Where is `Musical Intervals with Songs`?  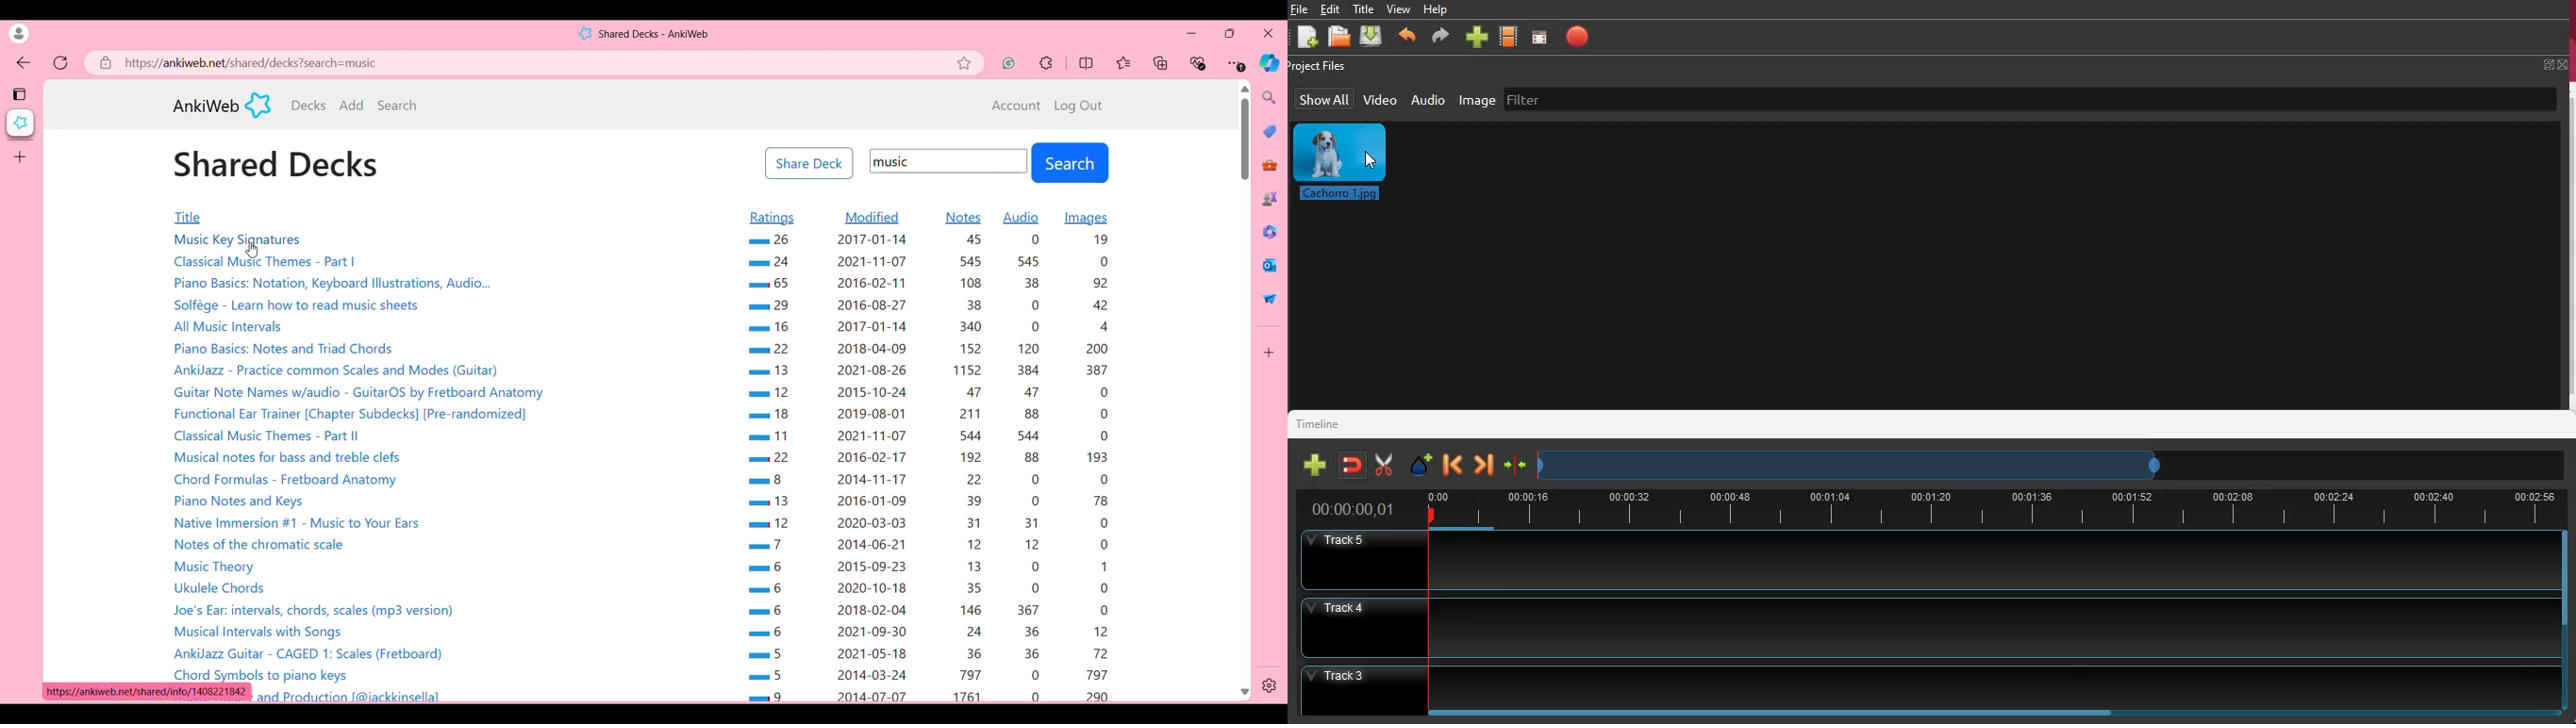 Musical Intervals with Songs is located at coordinates (264, 632).